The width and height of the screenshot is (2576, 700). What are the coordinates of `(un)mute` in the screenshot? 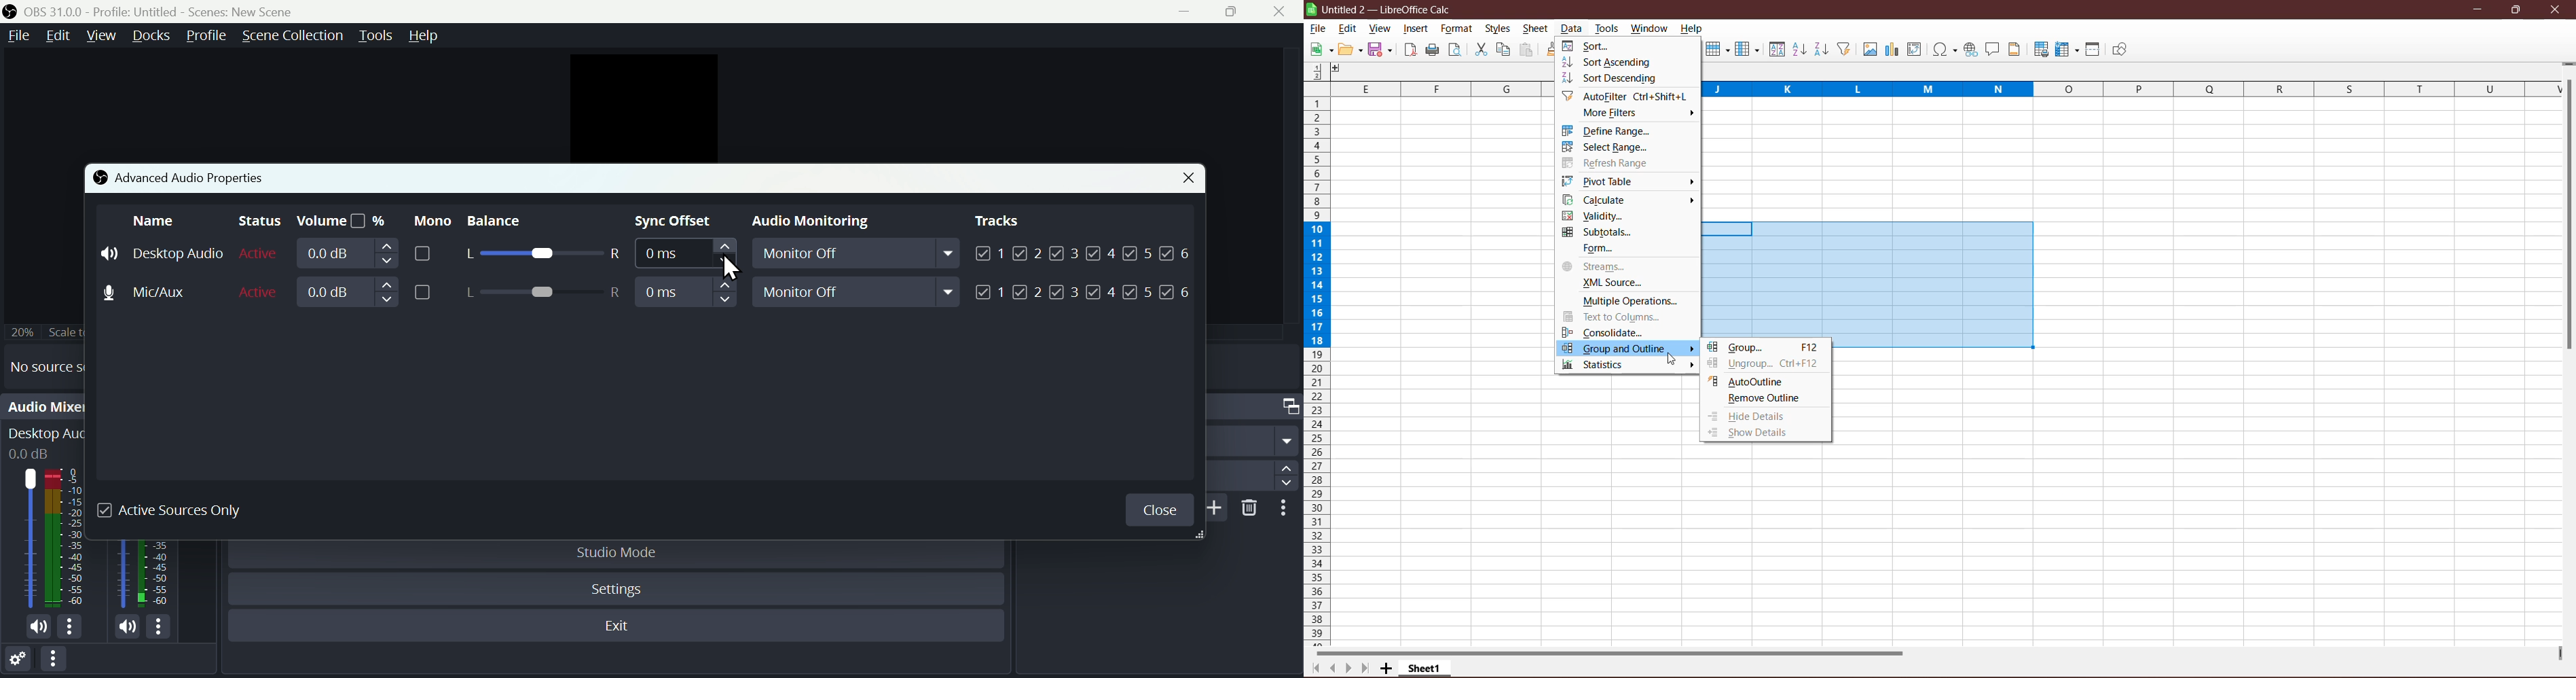 It's located at (128, 628).